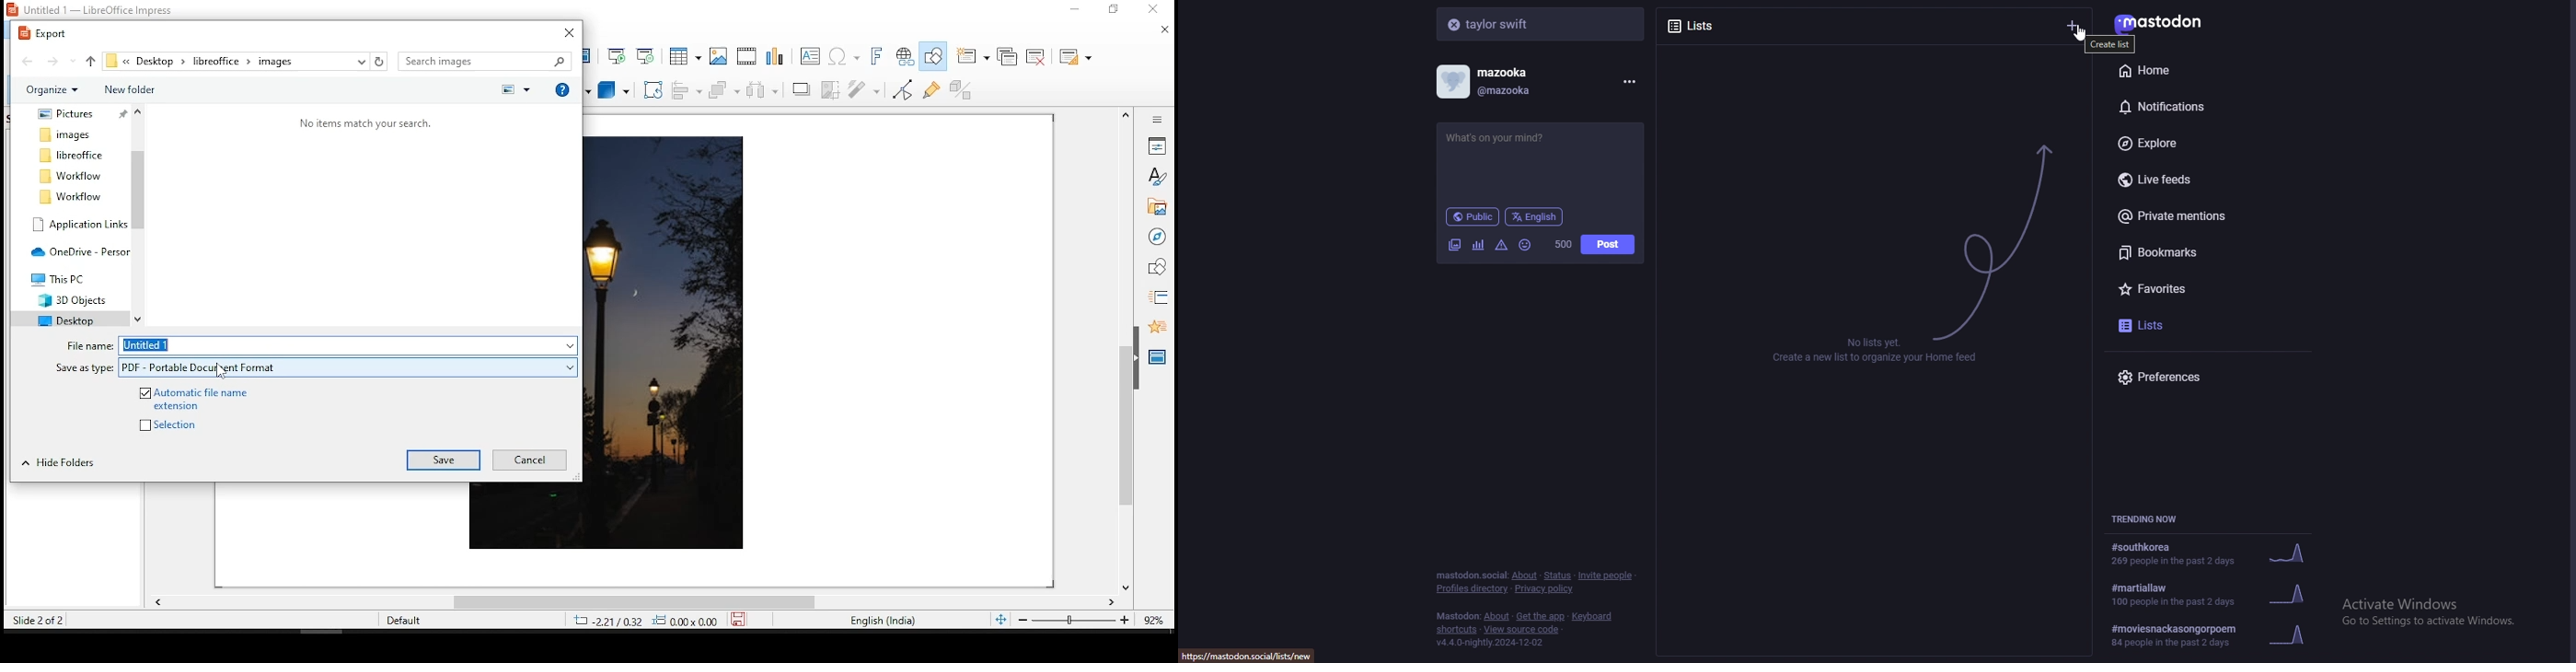 The width and height of the screenshot is (2576, 672). Describe the element at coordinates (1557, 576) in the screenshot. I see `status` at that location.